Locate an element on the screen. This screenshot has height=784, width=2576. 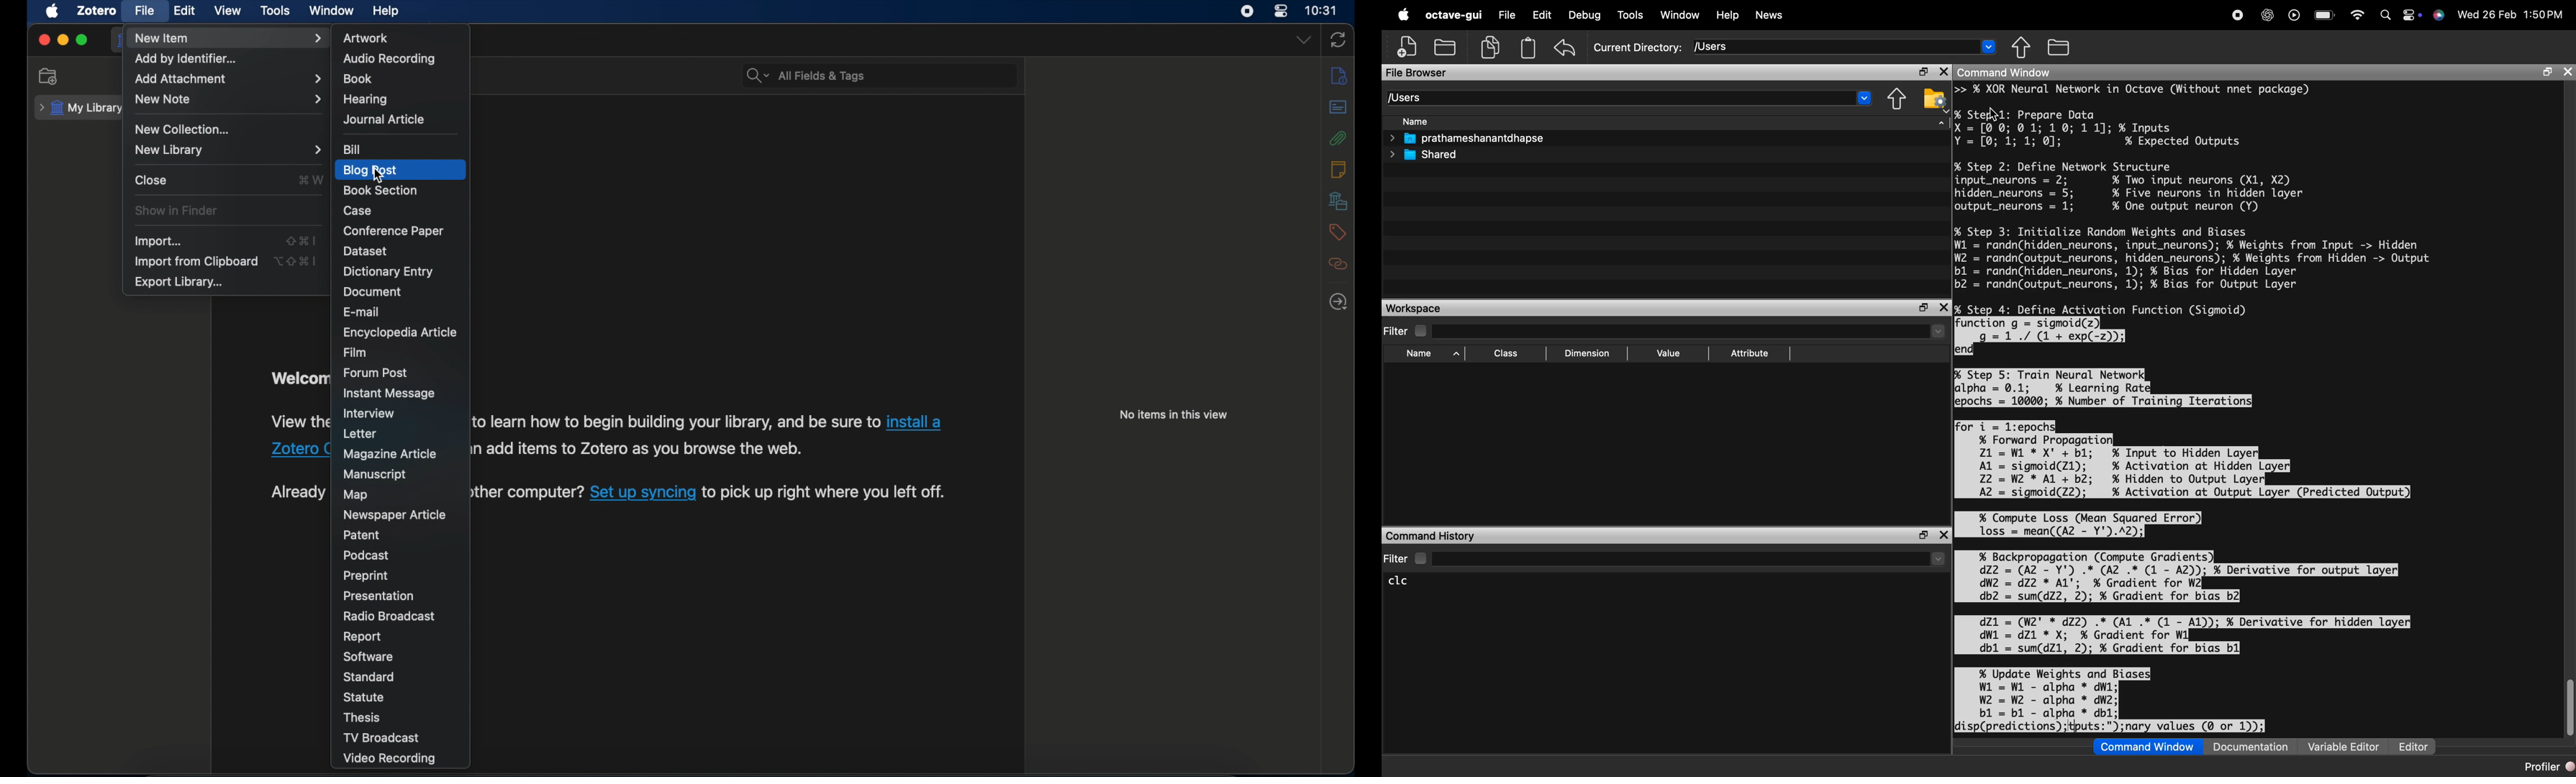
time is located at coordinates (1322, 9).